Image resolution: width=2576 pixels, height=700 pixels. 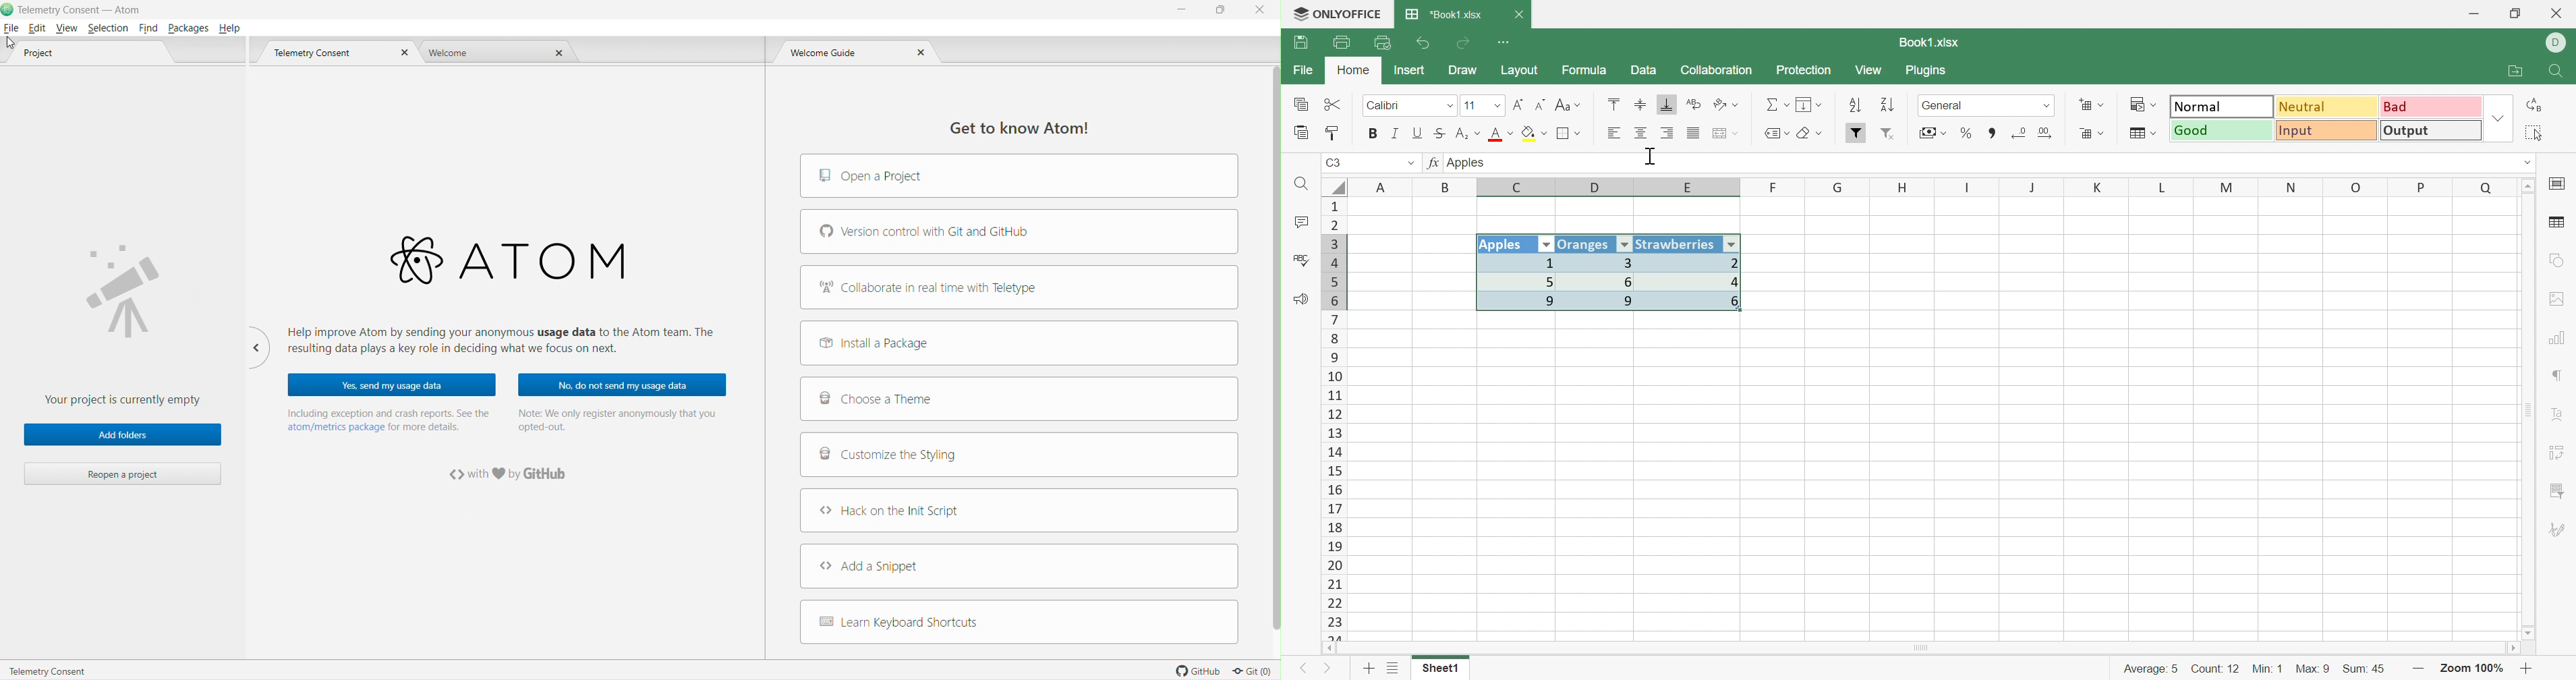 What do you see at coordinates (1328, 671) in the screenshot?
I see `Next` at bounding box center [1328, 671].